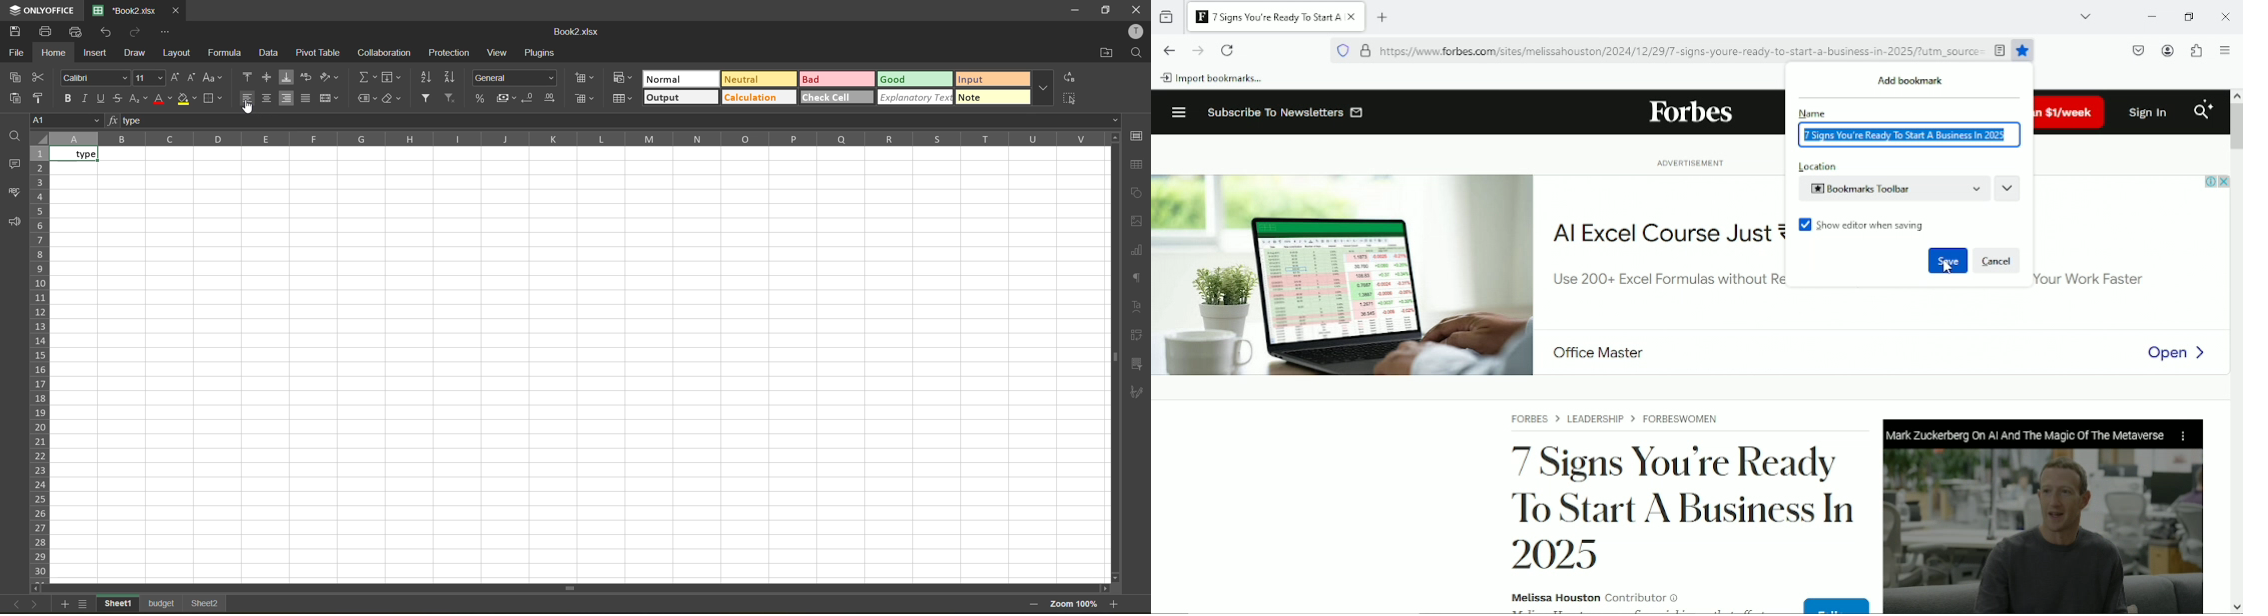  What do you see at coordinates (915, 80) in the screenshot?
I see `good` at bounding box center [915, 80].